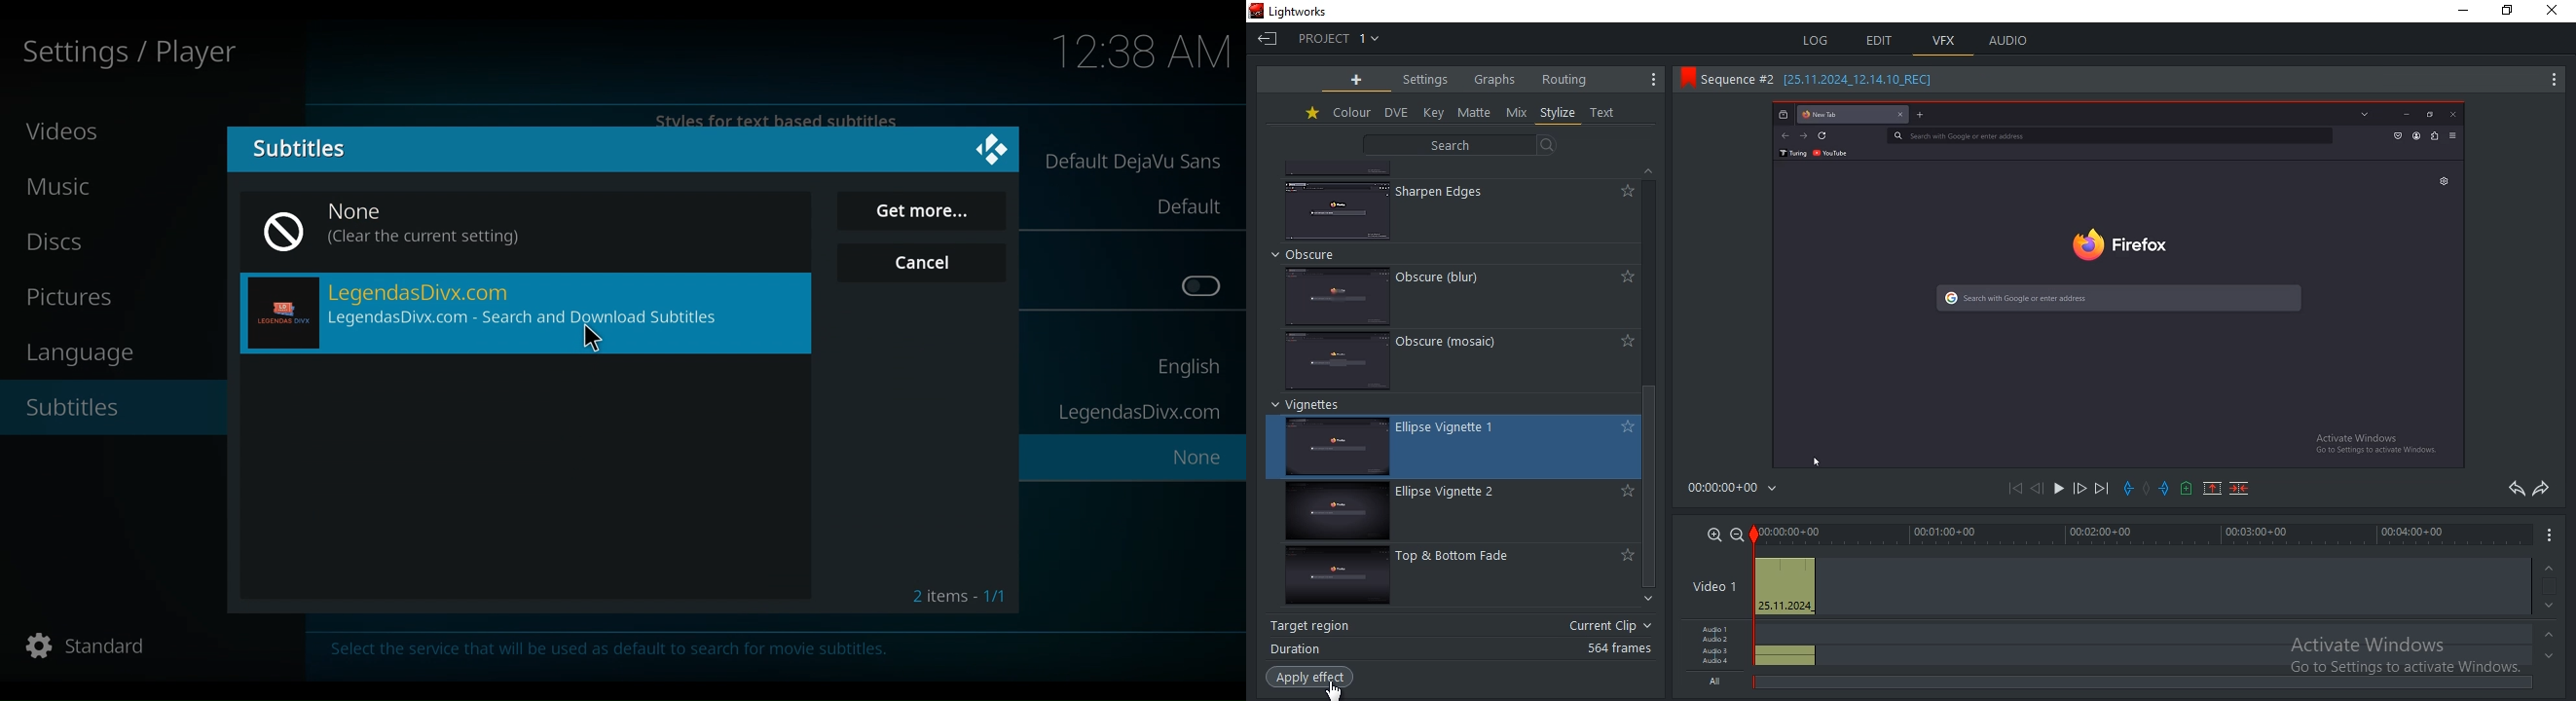 The width and height of the screenshot is (2576, 728). Describe the element at coordinates (1476, 112) in the screenshot. I see `matte` at that location.